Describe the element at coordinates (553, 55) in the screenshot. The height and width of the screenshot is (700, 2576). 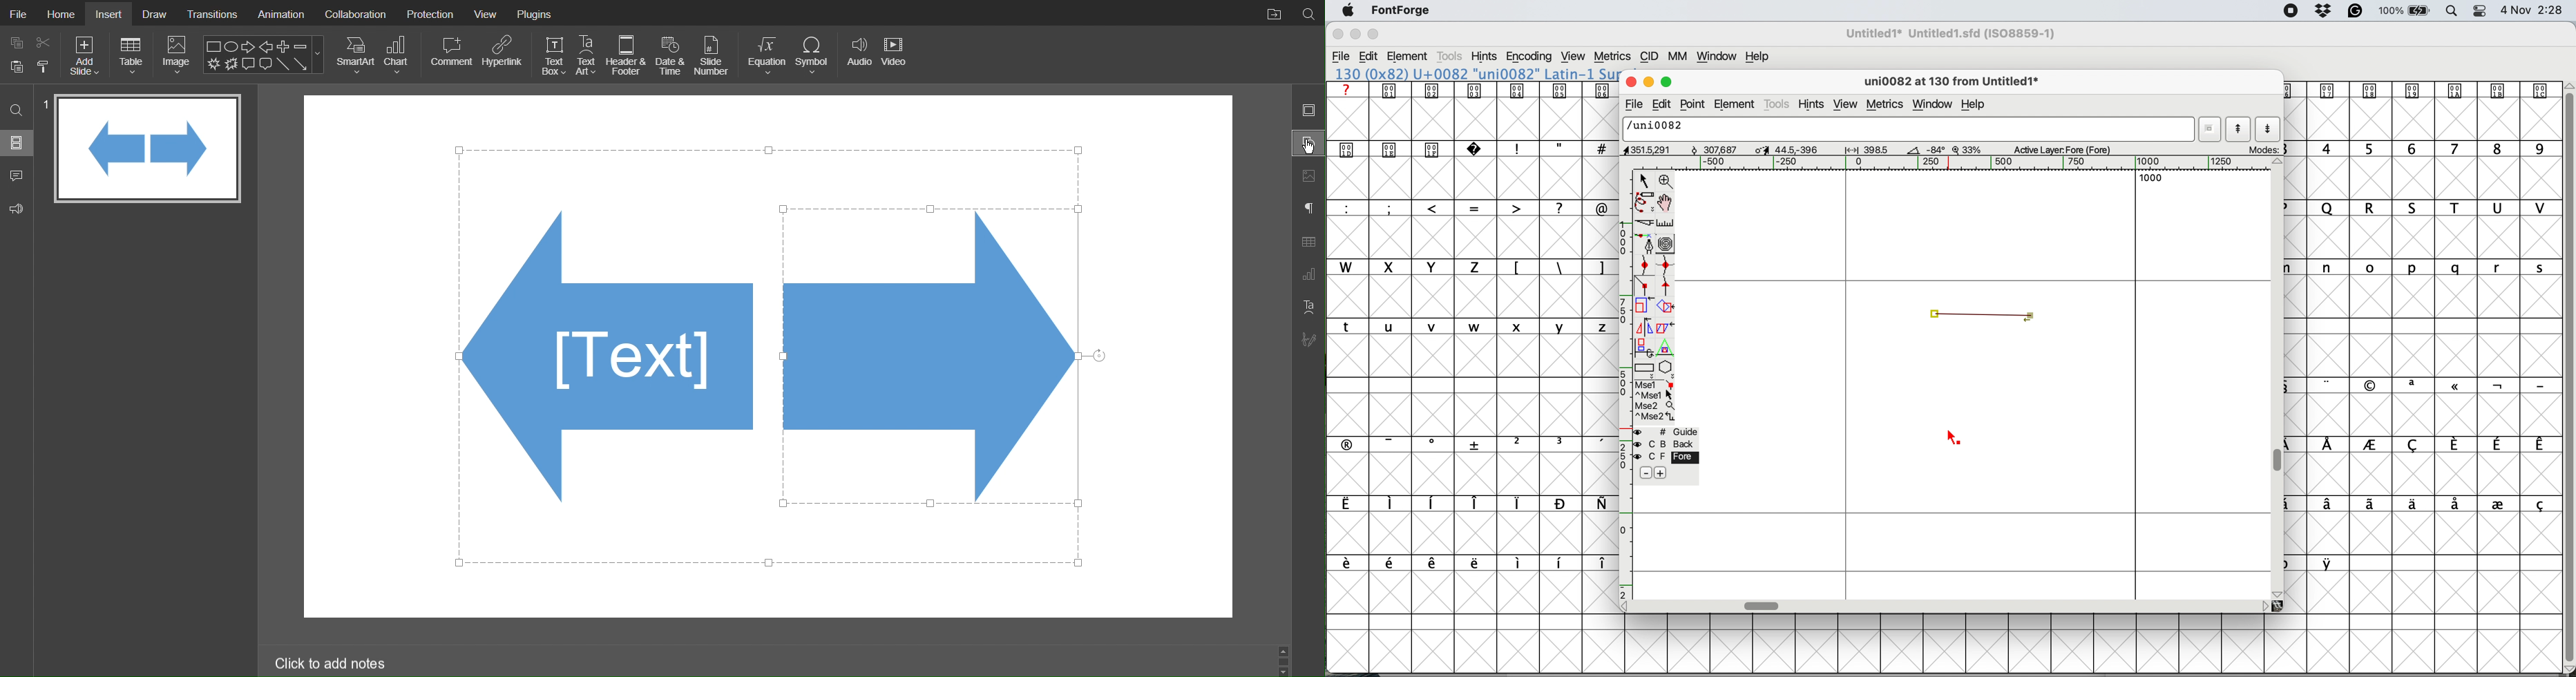
I see `Text Box` at that location.